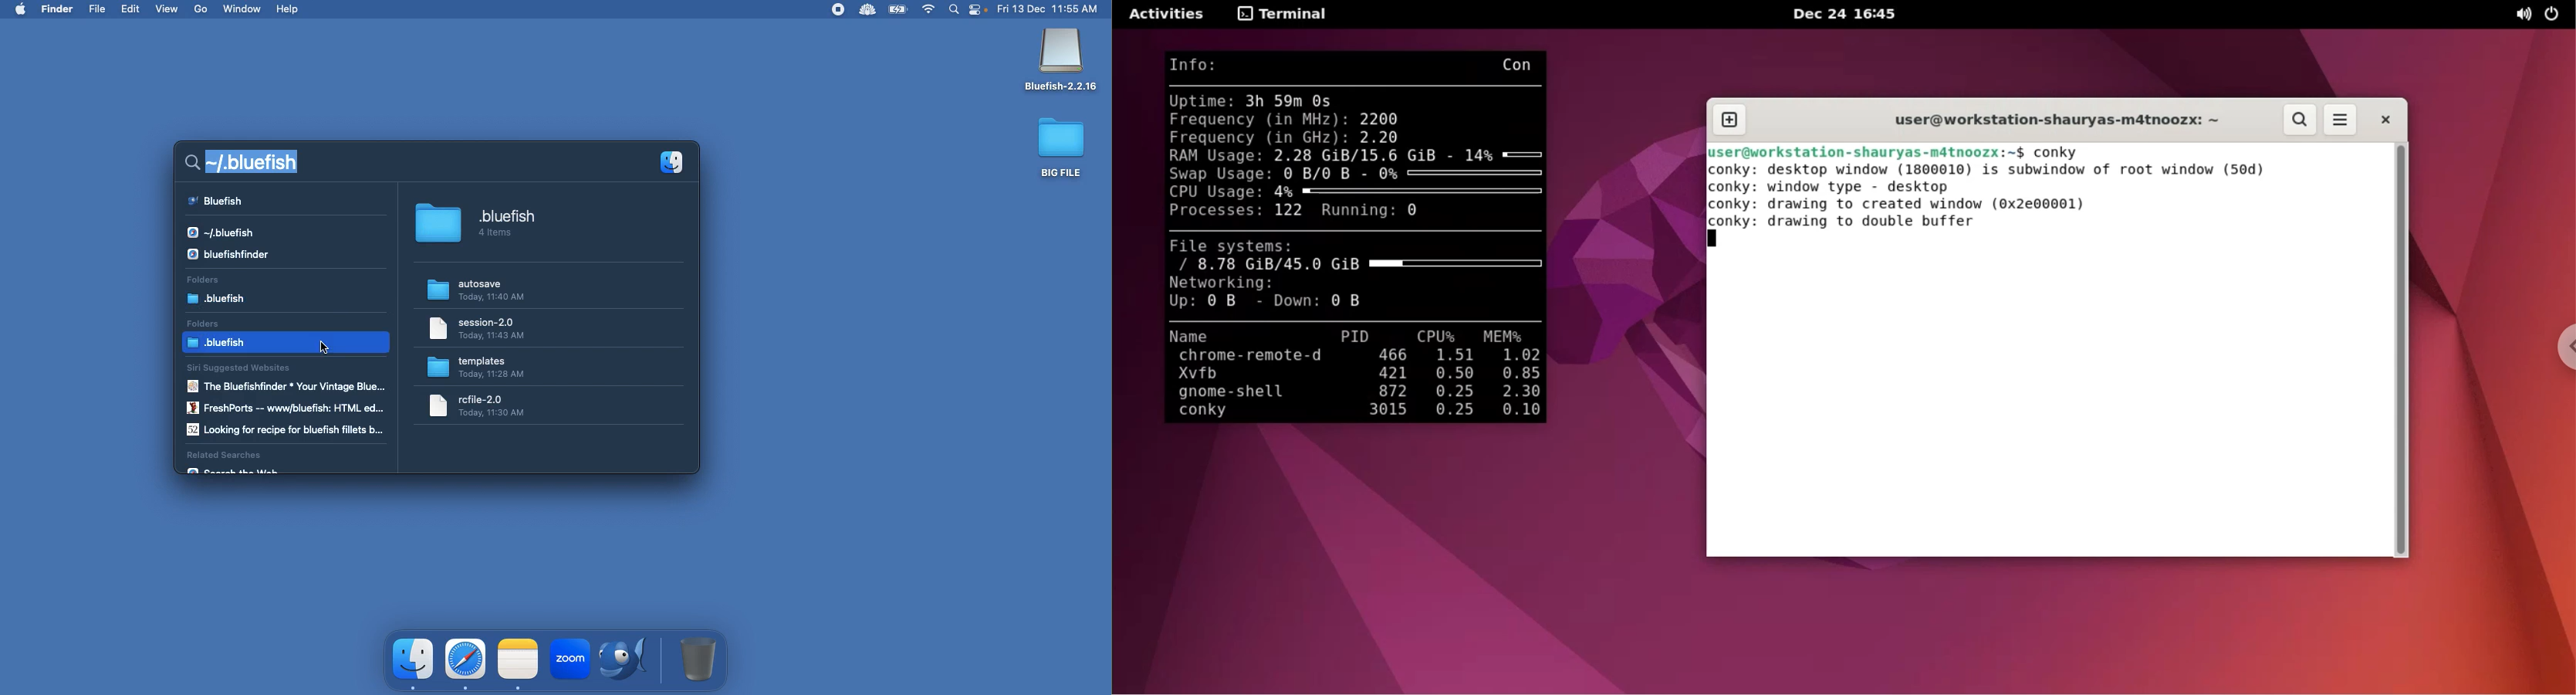 This screenshot has width=2576, height=700. What do you see at coordinates (699, 659) in the screenshot?
I see `Trash` at bounding box center [699, 659].